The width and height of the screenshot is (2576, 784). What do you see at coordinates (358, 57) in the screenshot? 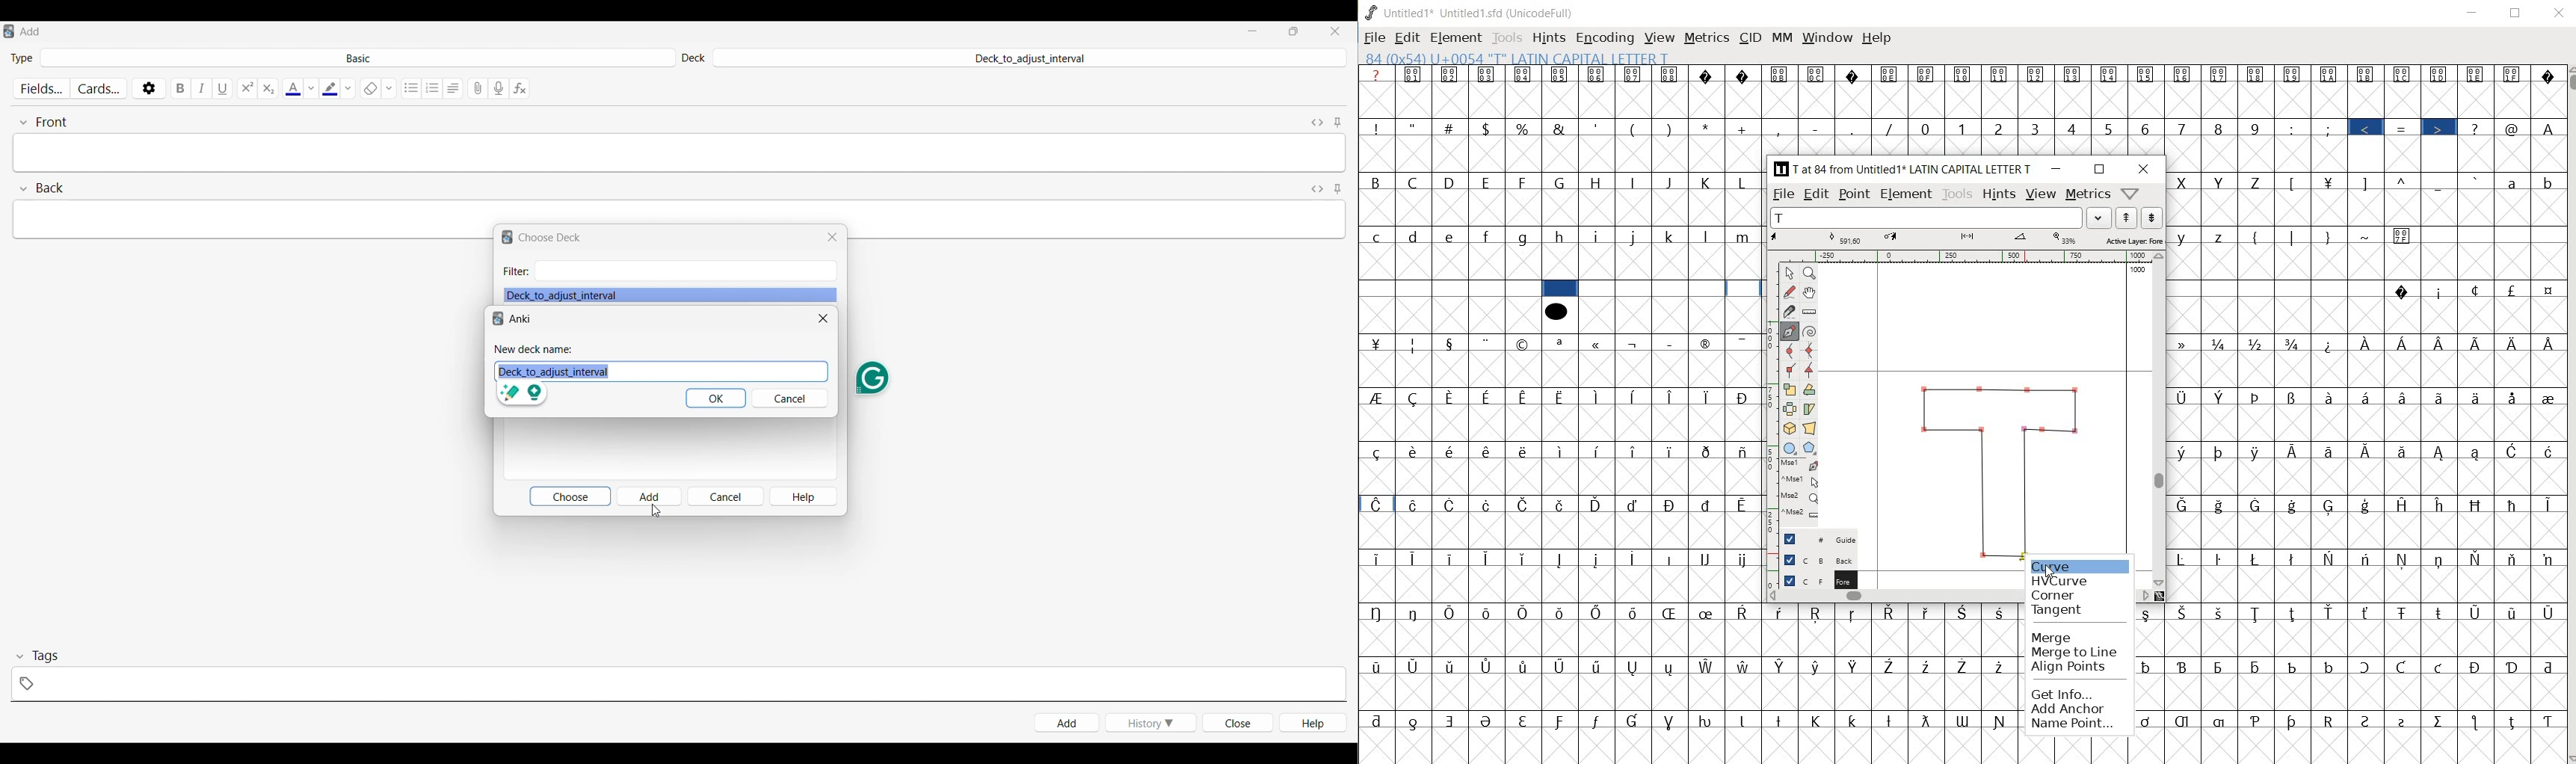
I see `Click to select card type in deck` at bounding box center [358, 57].